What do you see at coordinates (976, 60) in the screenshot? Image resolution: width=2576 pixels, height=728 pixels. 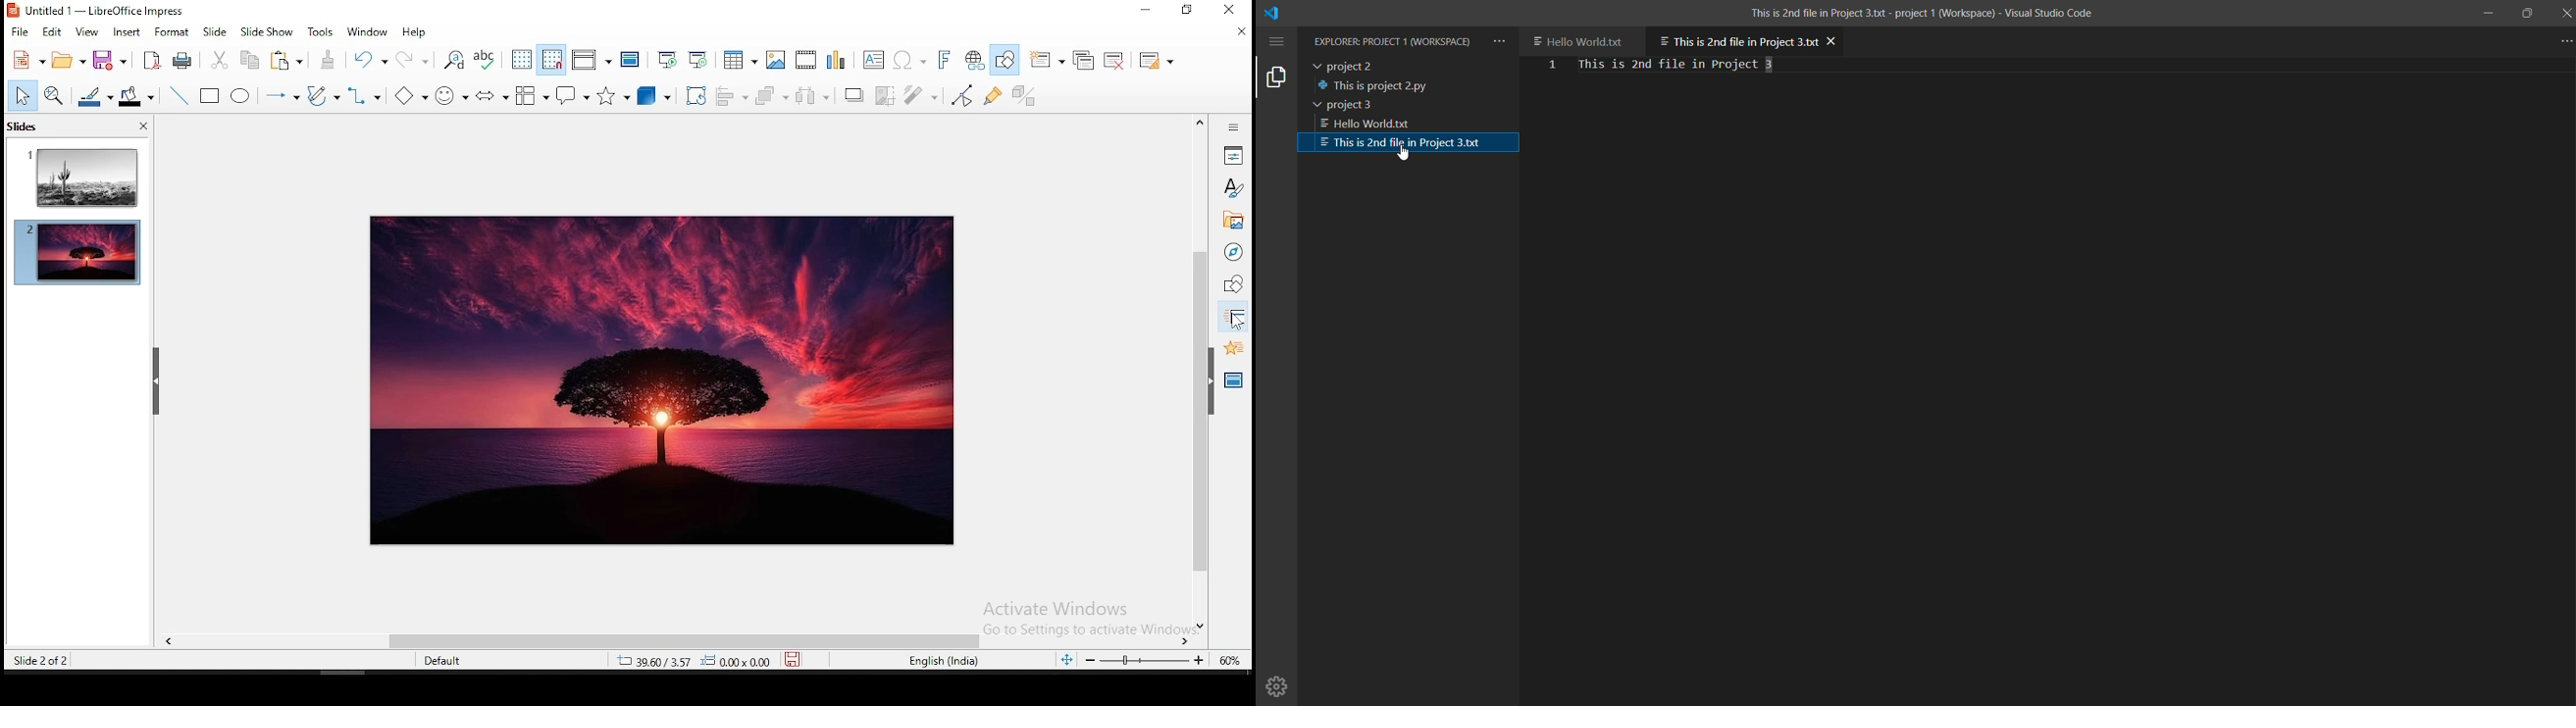 I see `hyperlink` at bounding box center [976, 60].